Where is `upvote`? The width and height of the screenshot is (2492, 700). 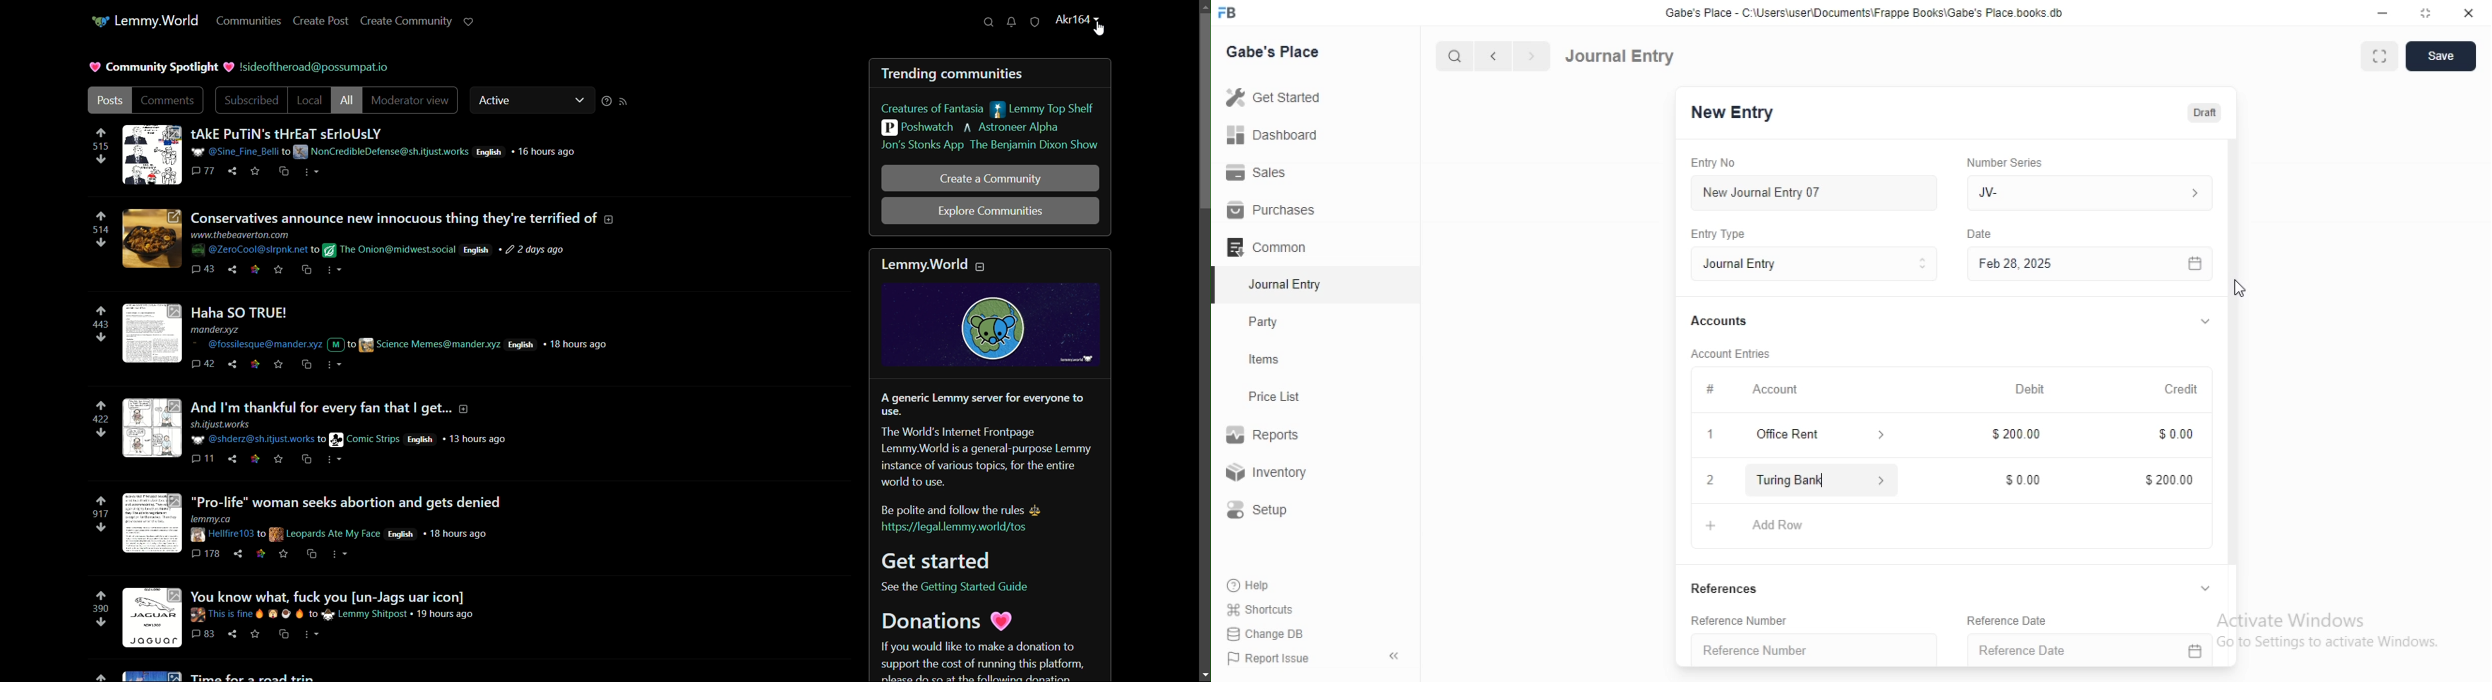
upvote is located at coordinates (100, 312).